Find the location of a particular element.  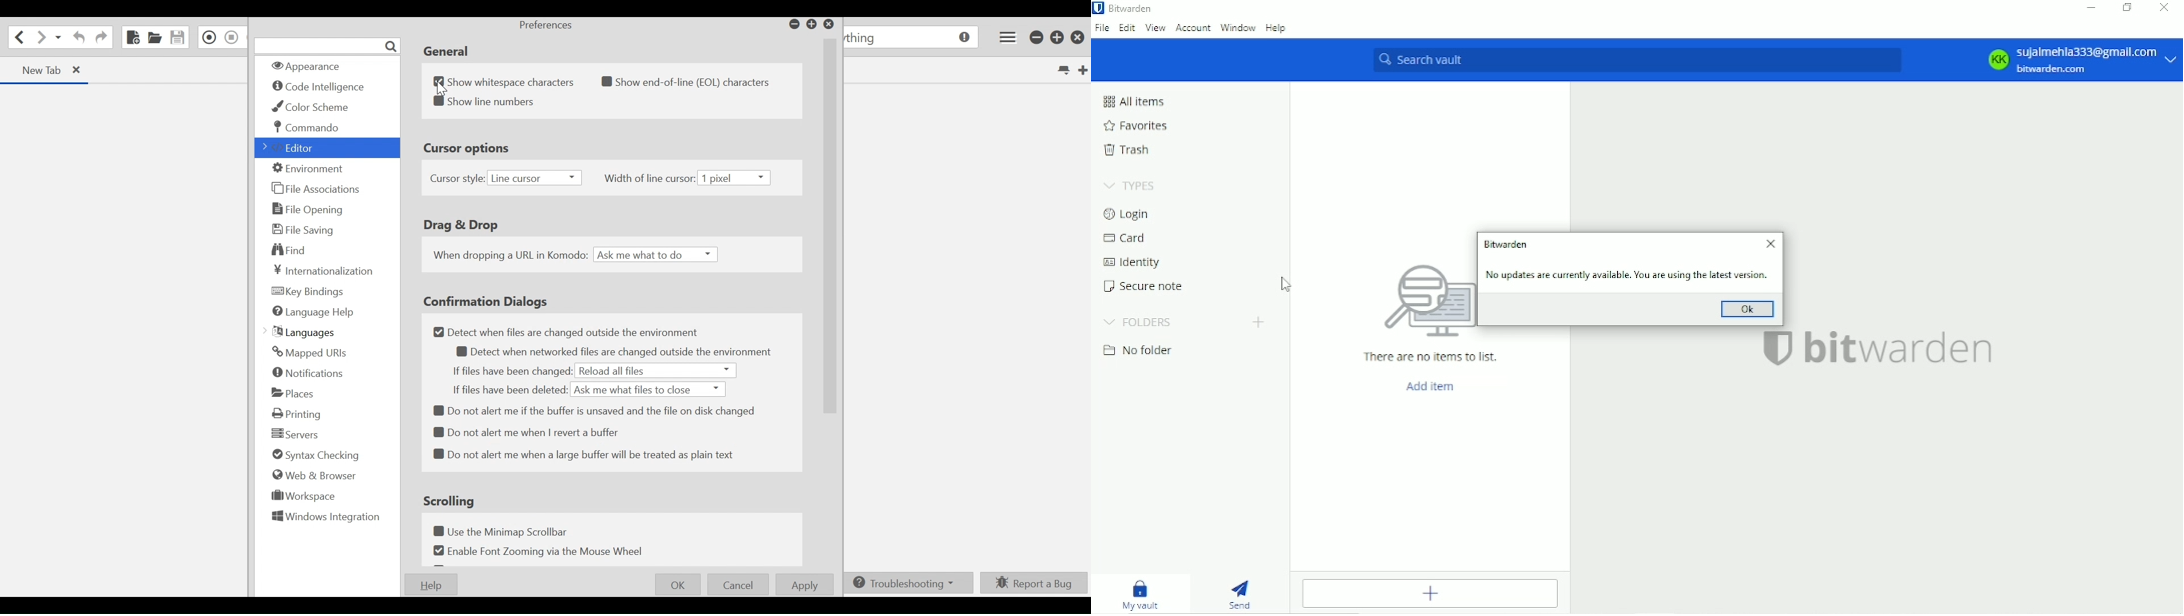

Windows Integration is located at coordinates (325, 518).